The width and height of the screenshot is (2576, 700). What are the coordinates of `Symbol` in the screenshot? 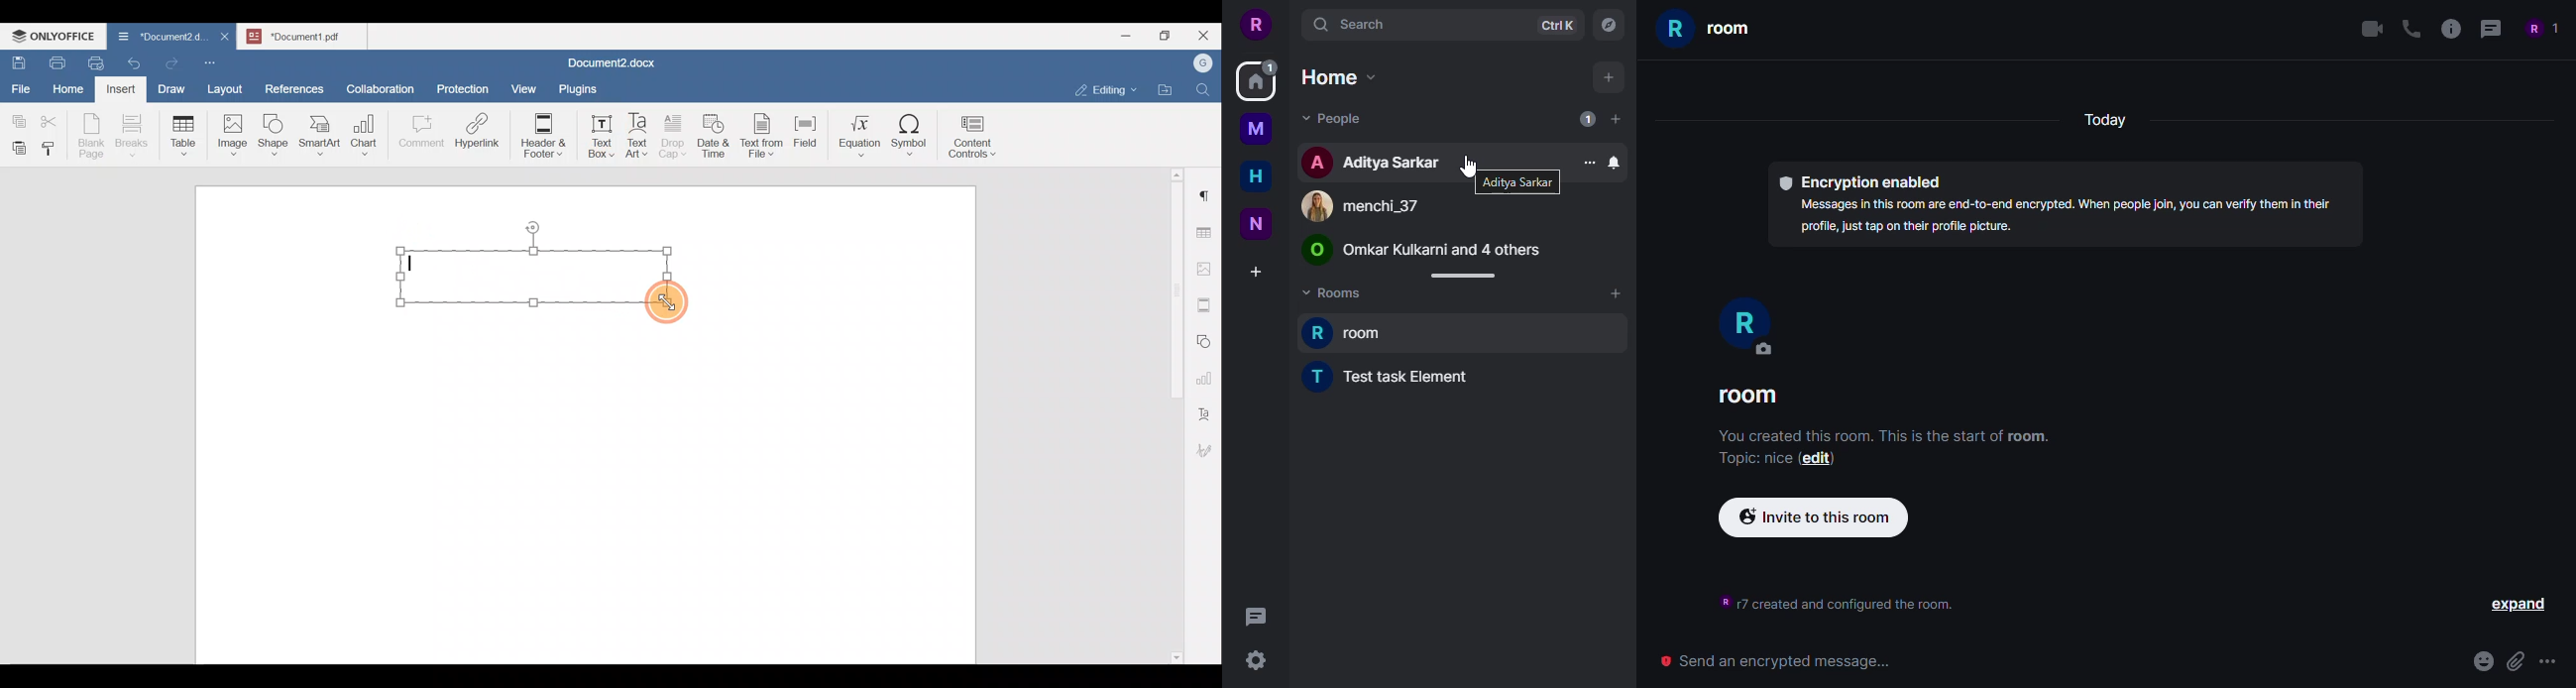 It's located at (910, 139).